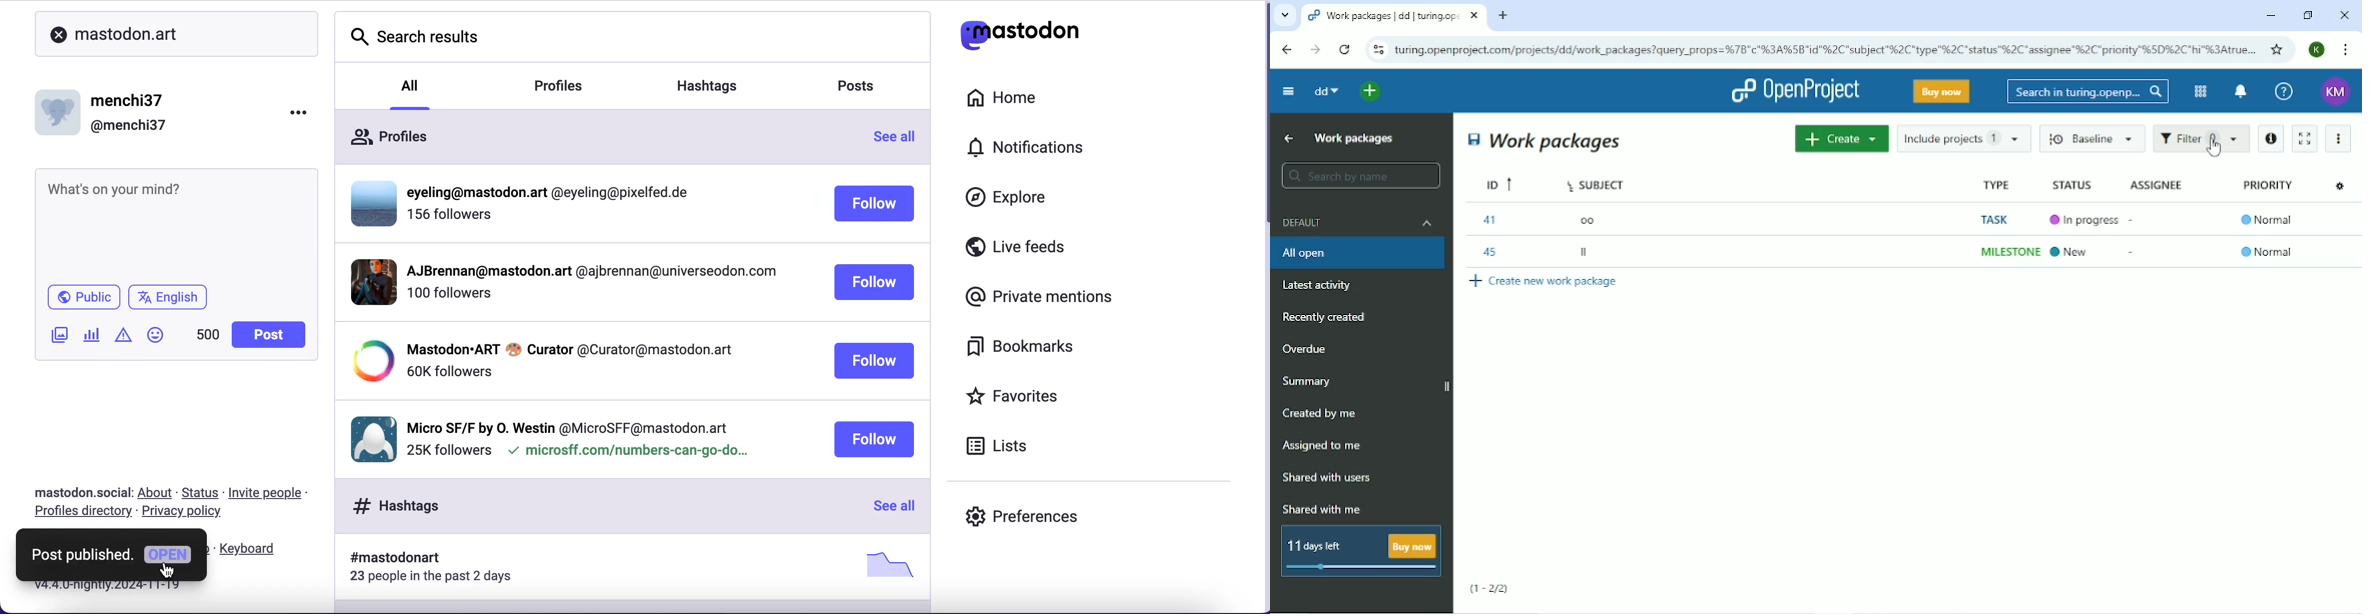 The height and width of the screenshot is (616, 2380). What do you see at coordinates (892, 507) in the screenshot?
I see `see all` at bounding box center [892, 507].